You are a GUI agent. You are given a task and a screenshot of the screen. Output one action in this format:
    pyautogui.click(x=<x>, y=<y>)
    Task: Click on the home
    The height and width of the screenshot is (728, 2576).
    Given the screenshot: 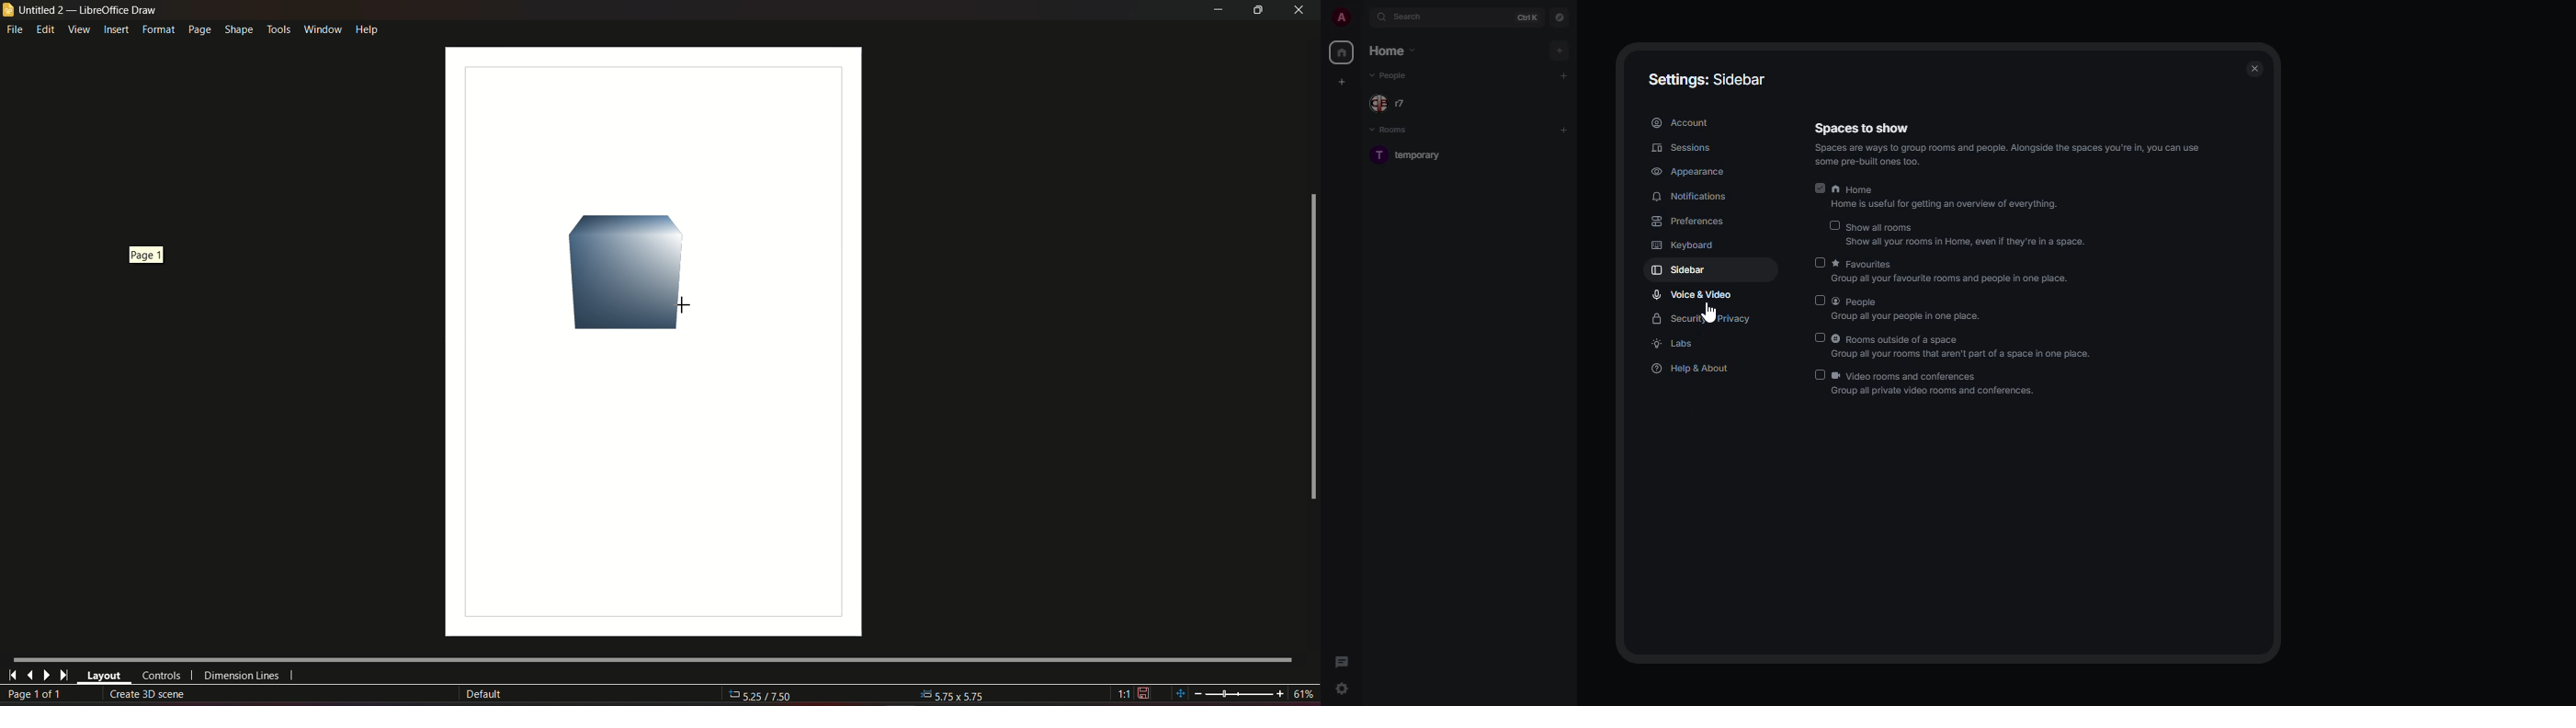 What is the action you would take?
    pyautogui.click(x=1343, y=53)
    